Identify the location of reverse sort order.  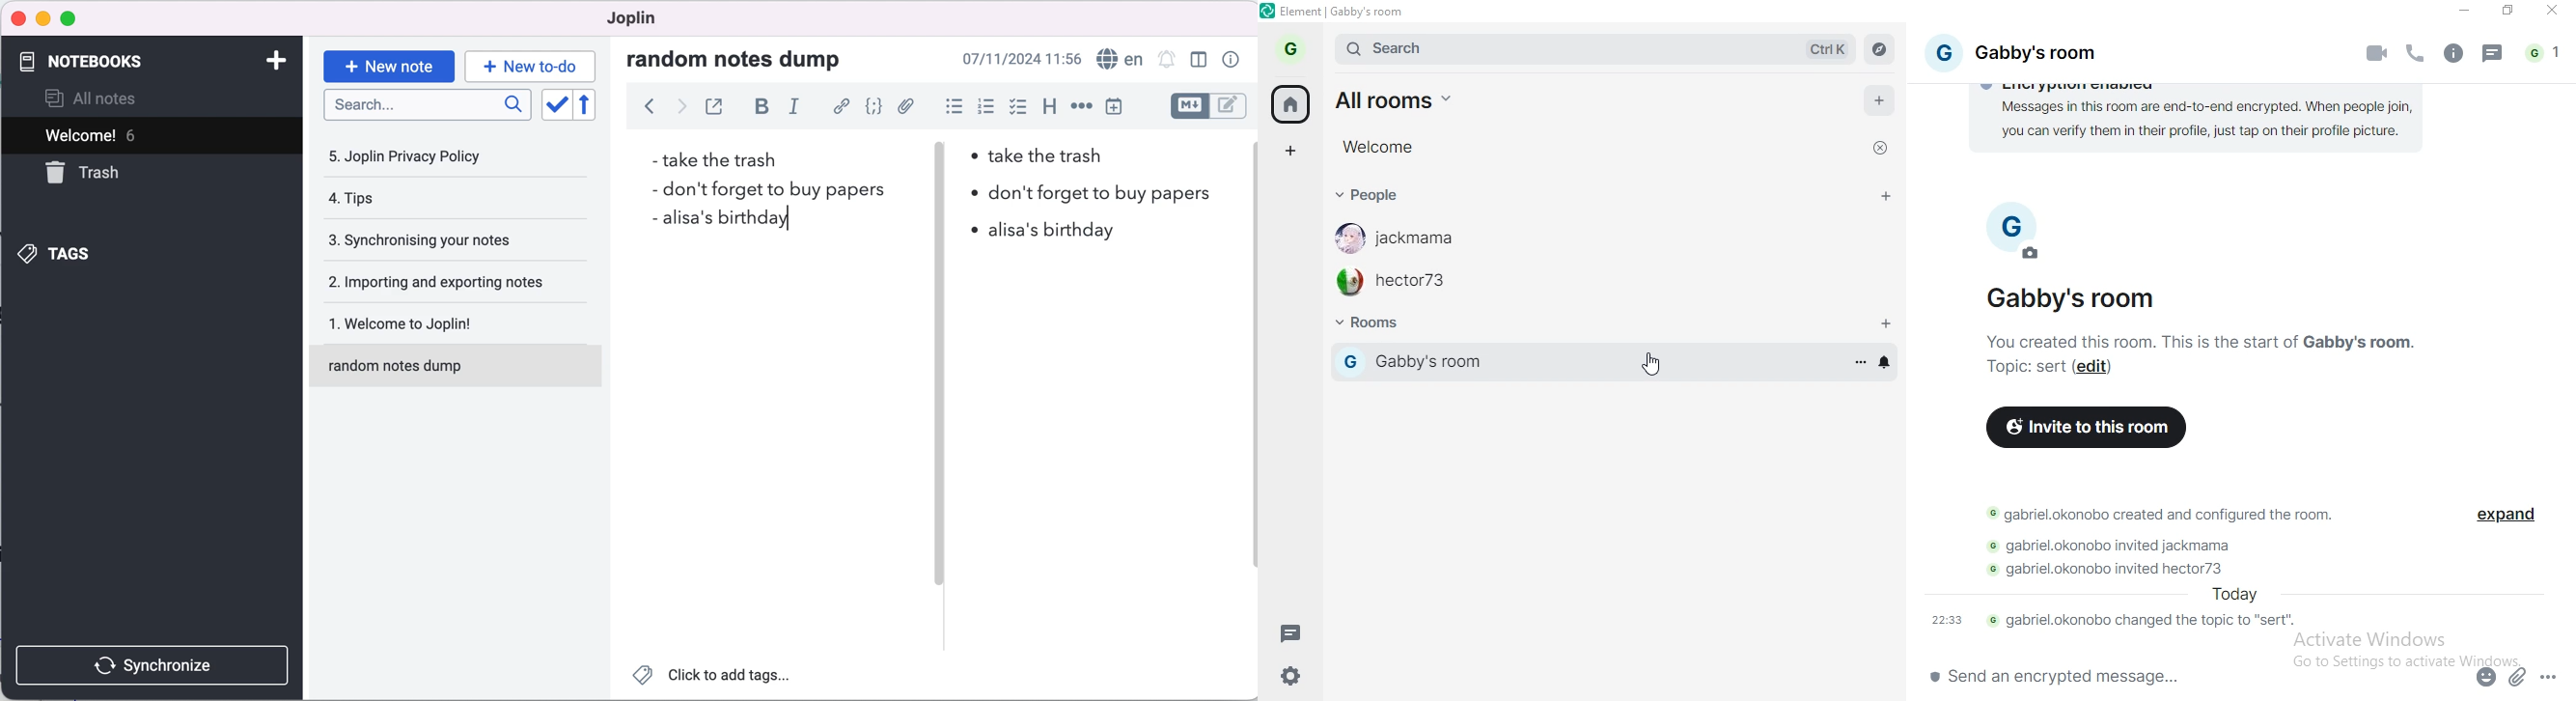
(595, 105).